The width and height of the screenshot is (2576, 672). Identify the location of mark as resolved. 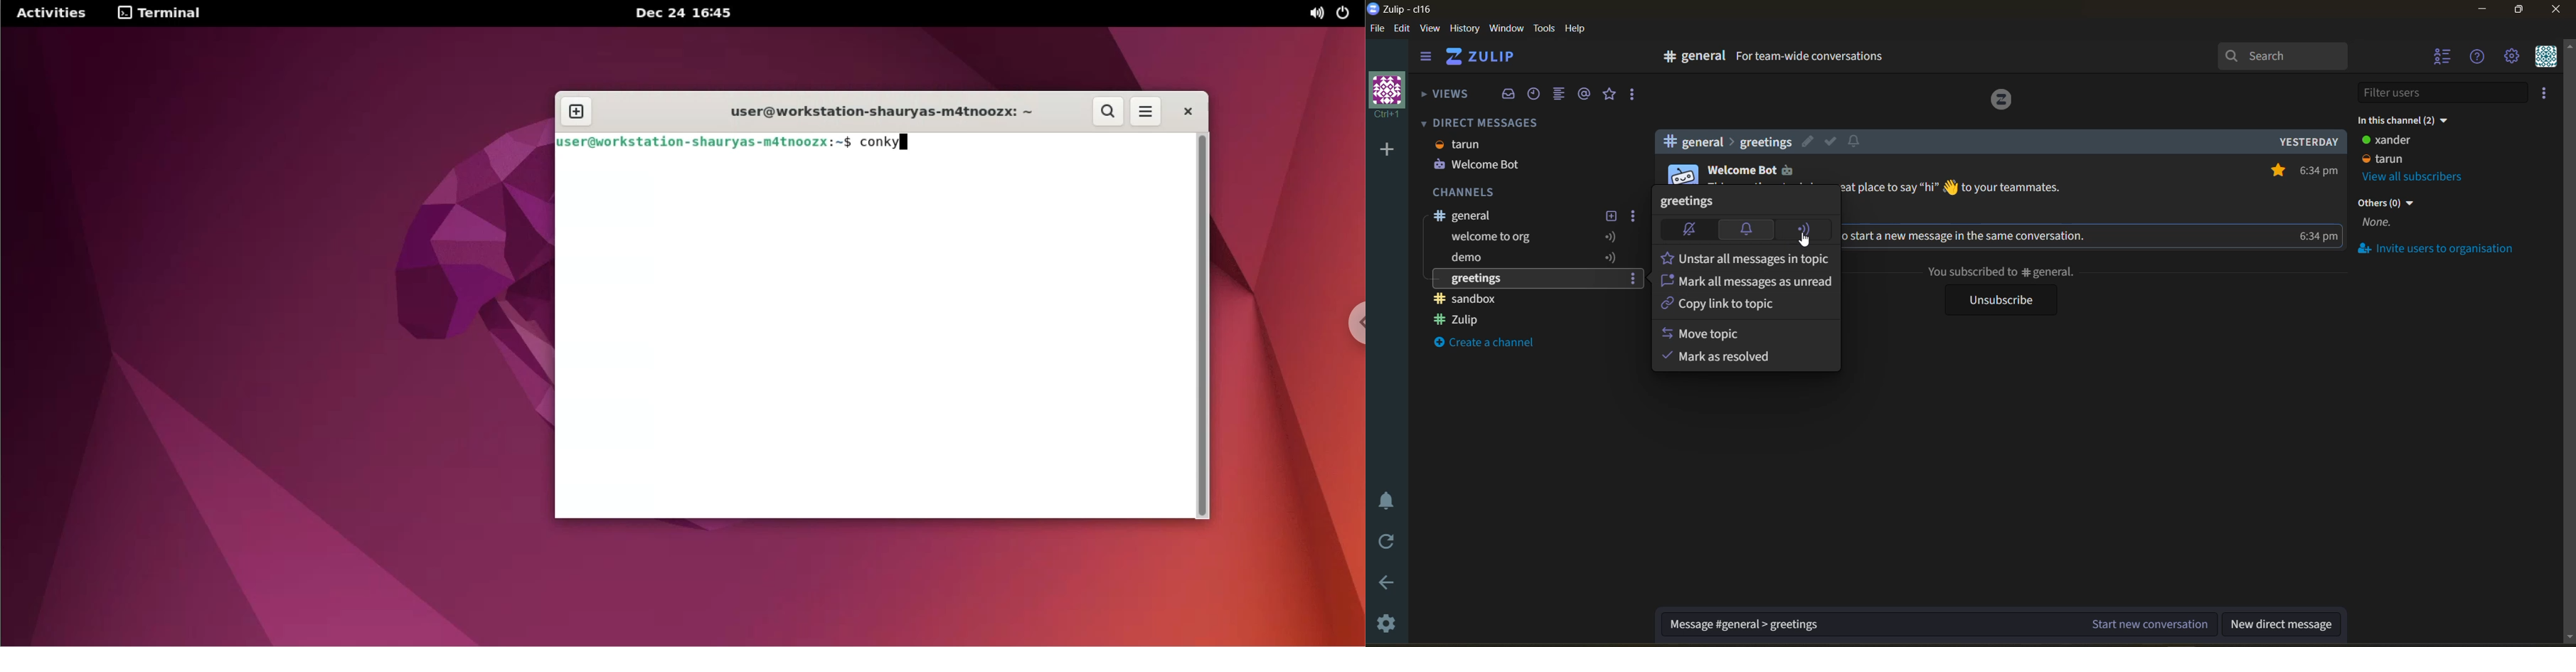
(1725, 359).